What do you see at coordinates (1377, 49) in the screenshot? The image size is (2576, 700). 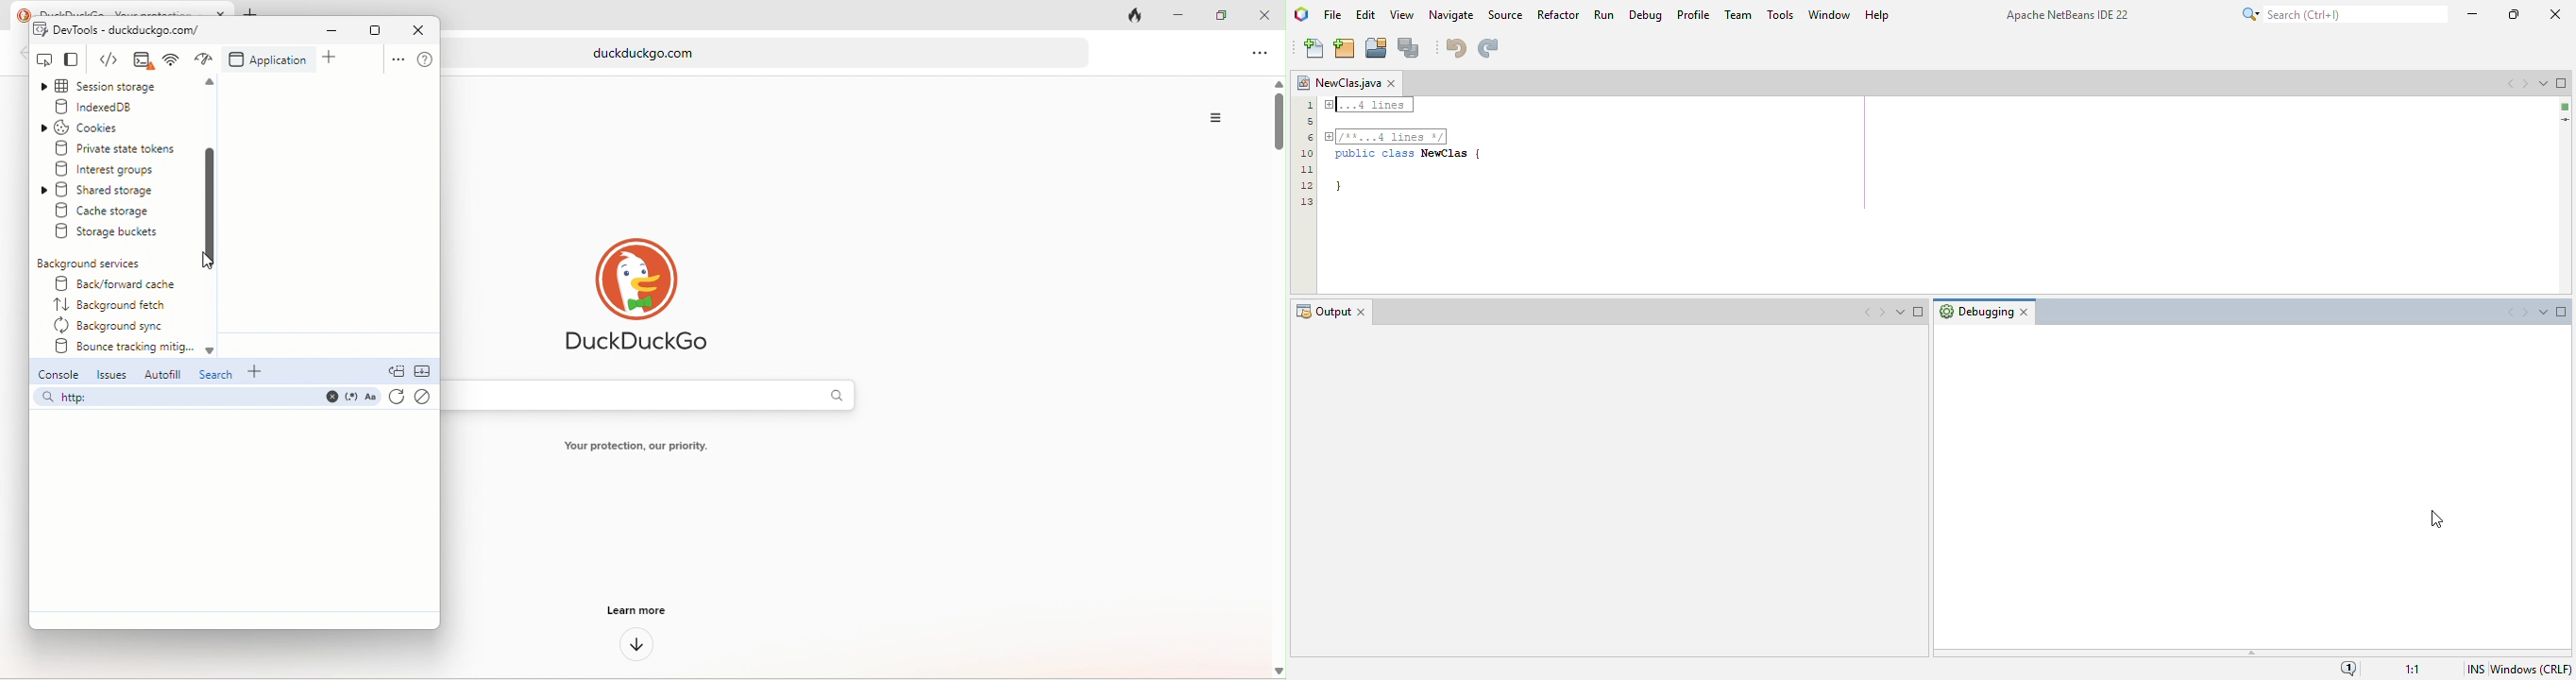 I see `open project` at bounding box center [1377, 49].